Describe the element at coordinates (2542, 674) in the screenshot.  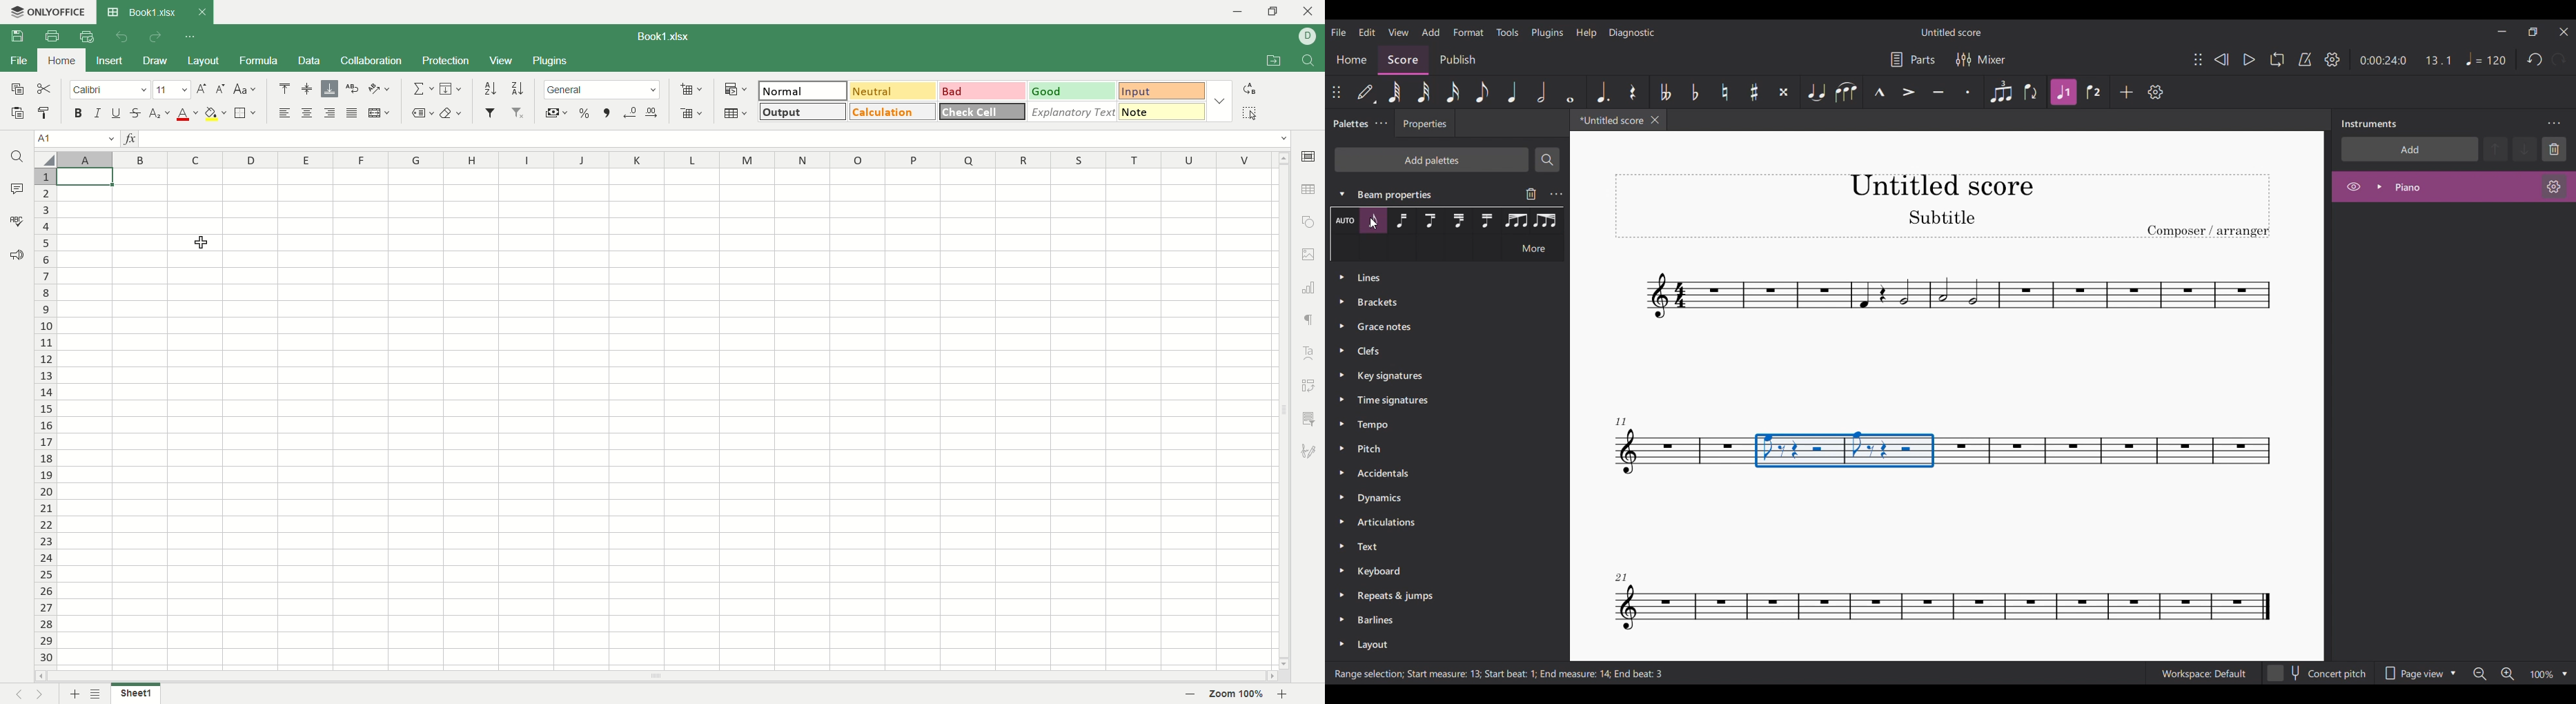
I see `Current zoom factor` at that location.